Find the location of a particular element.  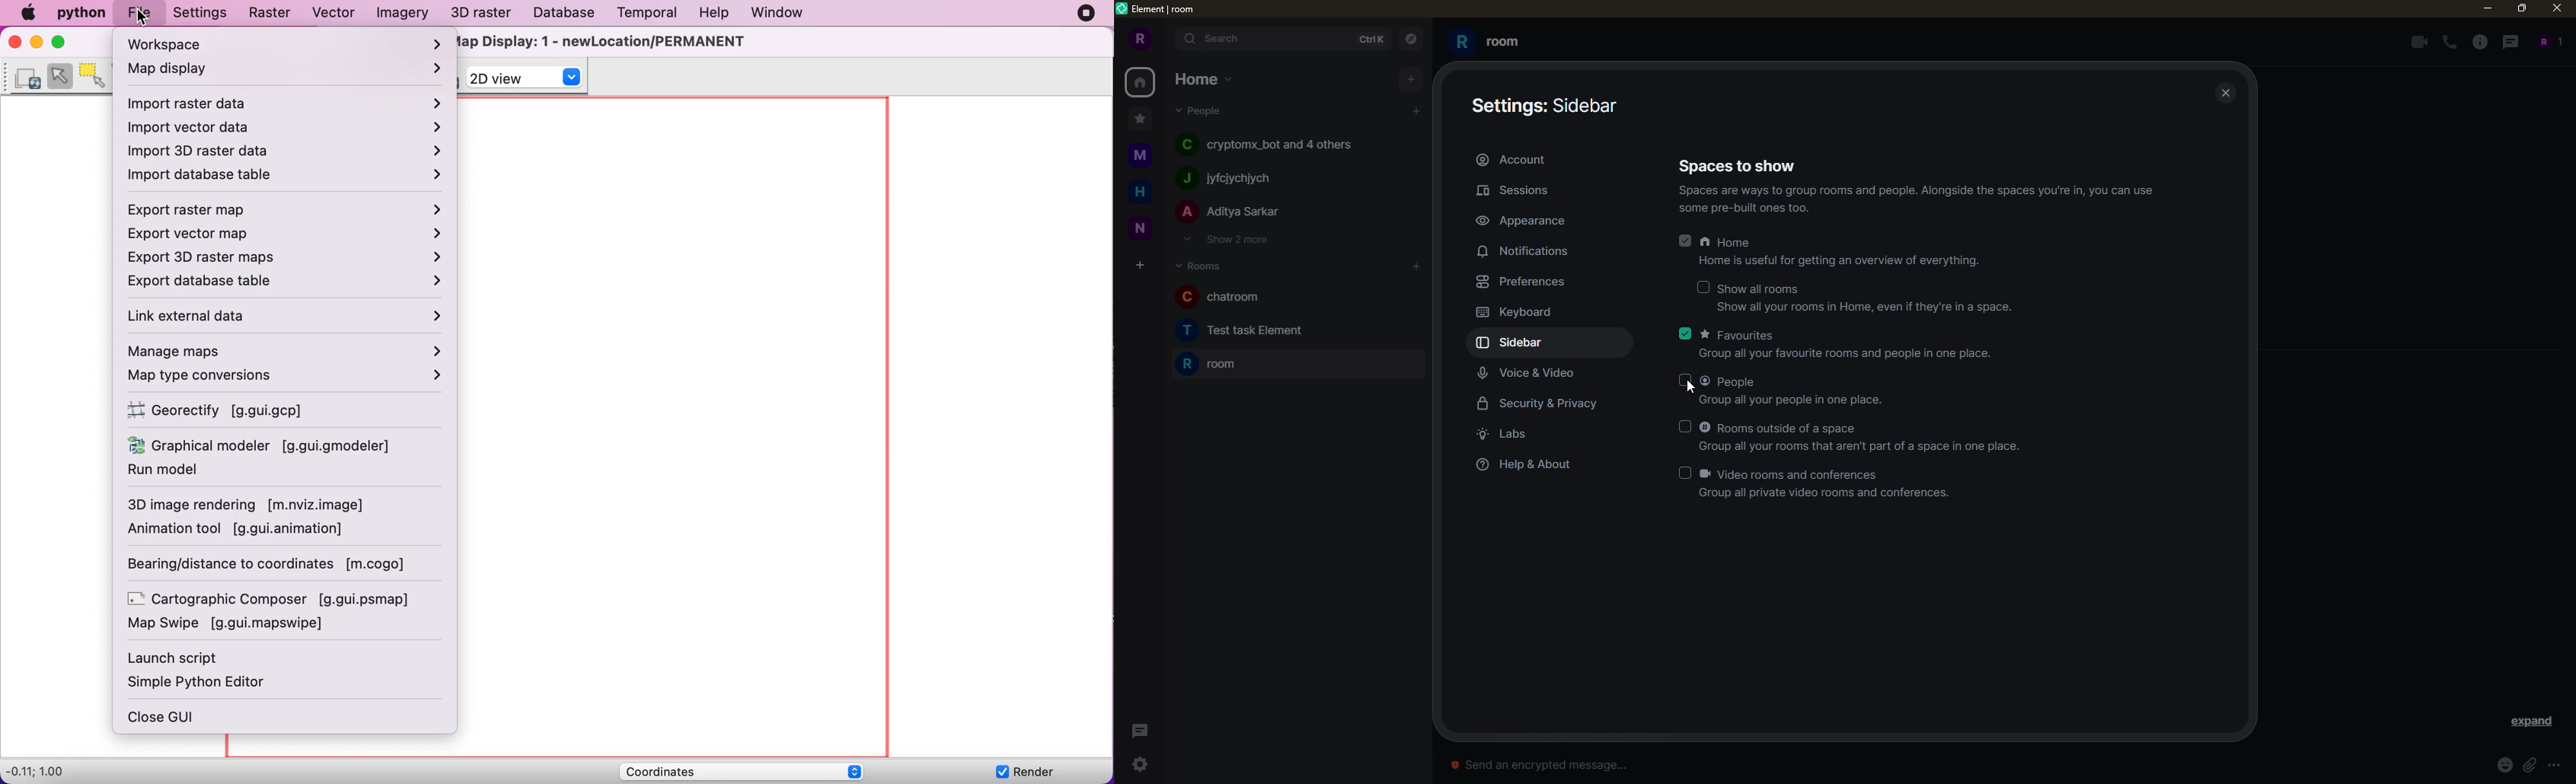

security & privacy is located at coordinates (1540, 403).